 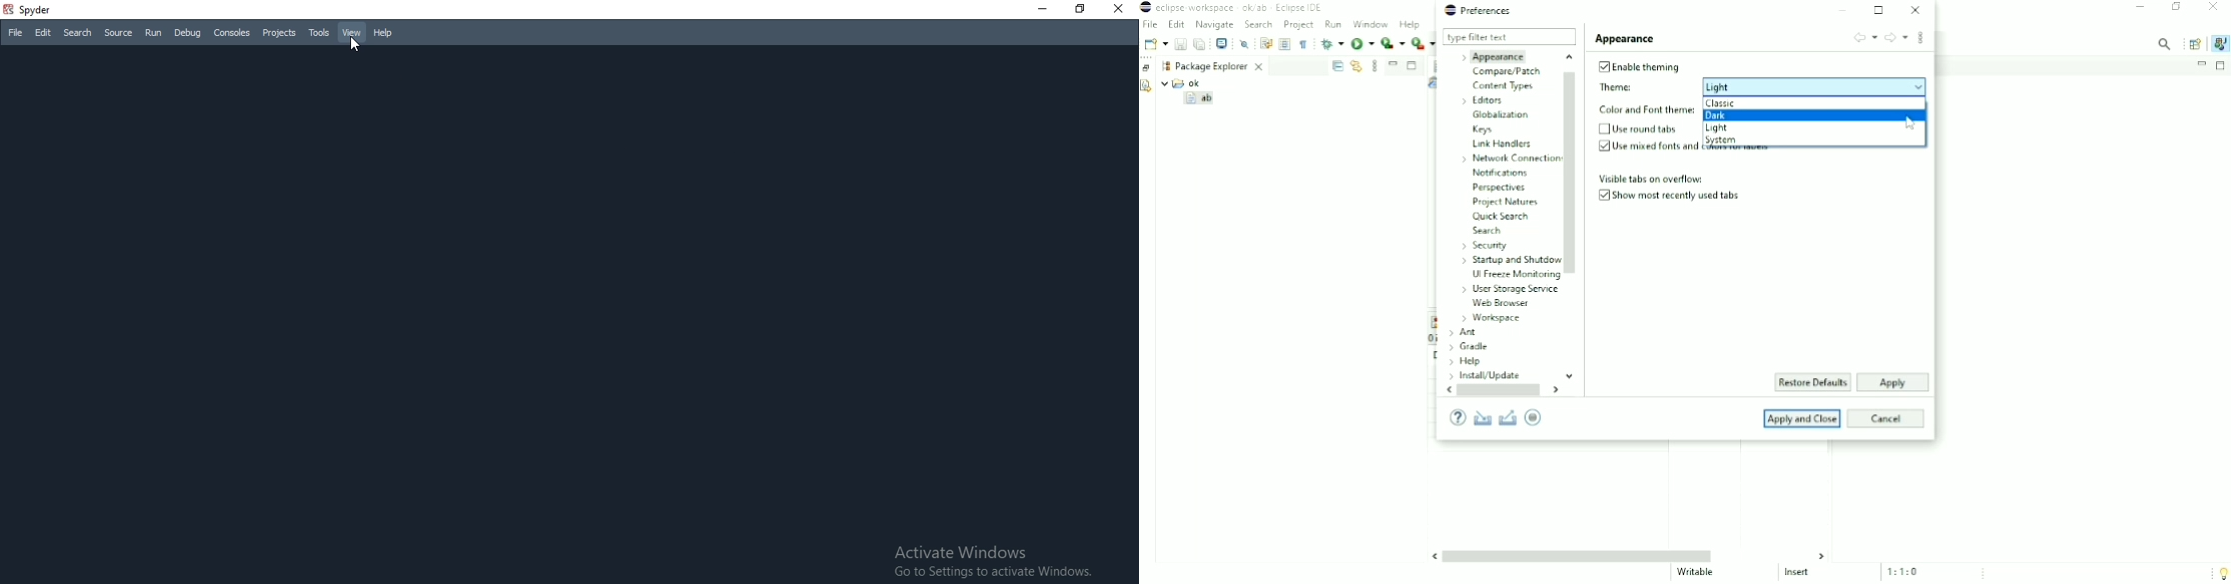 I want to click on Tools, so click(x=320, y=32).